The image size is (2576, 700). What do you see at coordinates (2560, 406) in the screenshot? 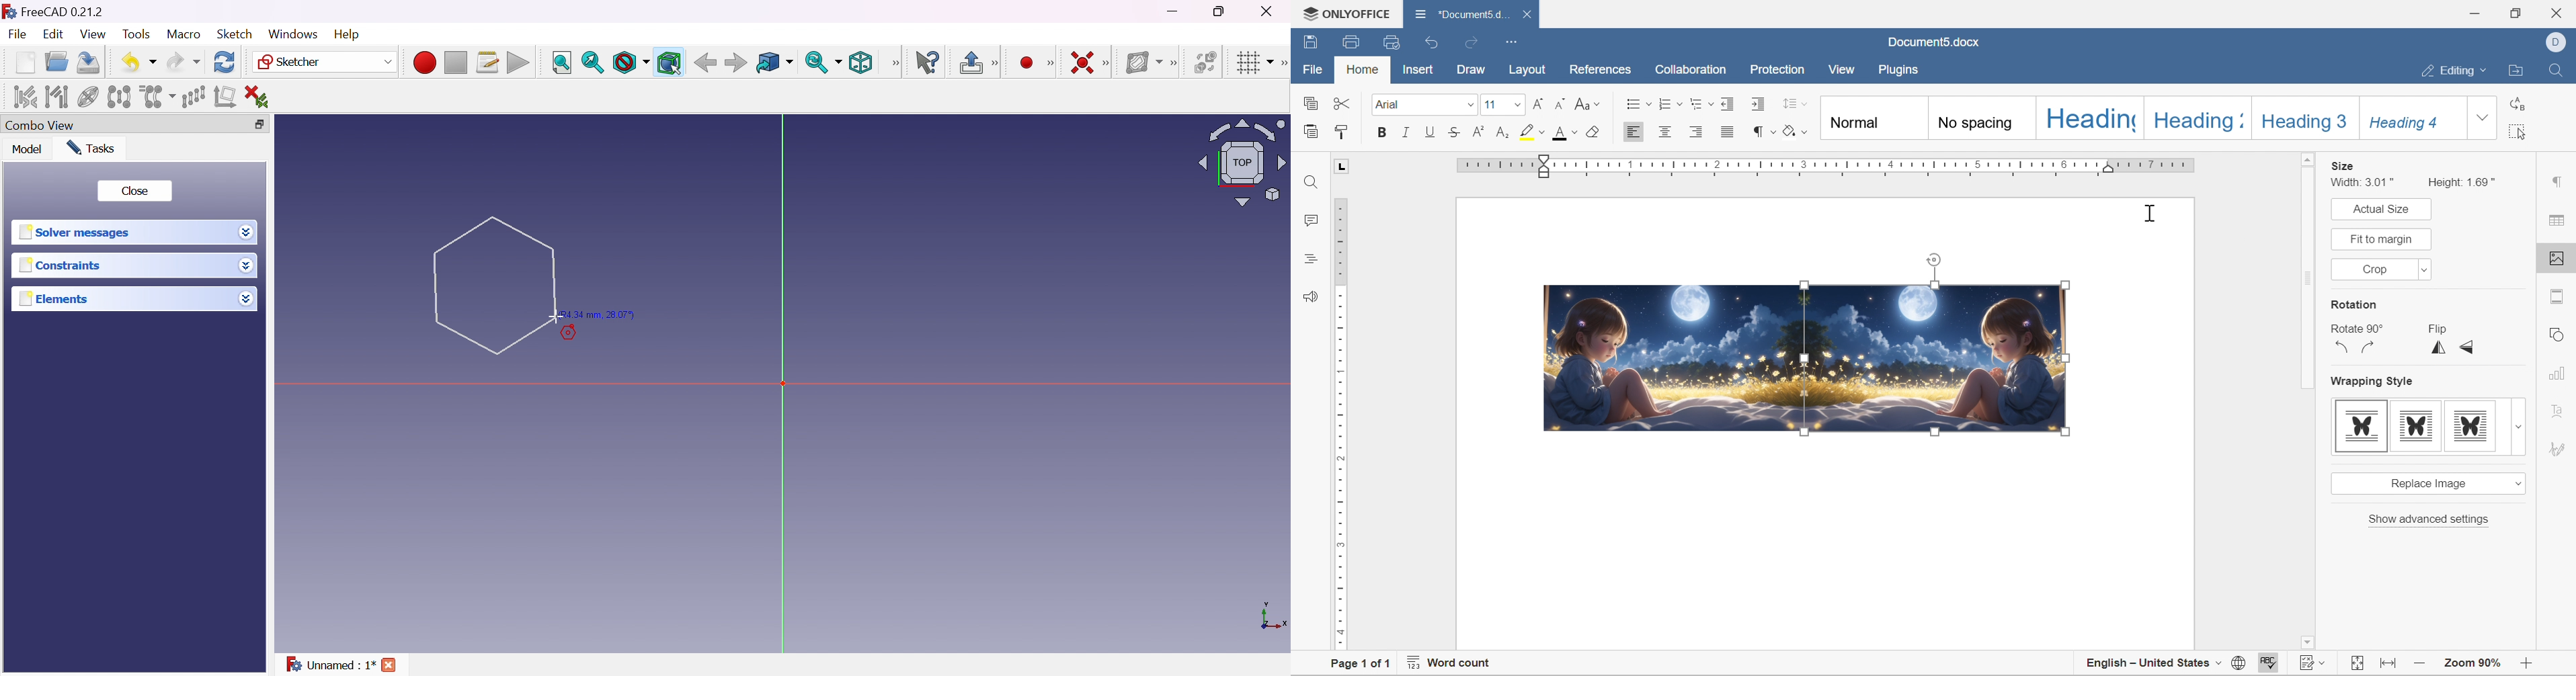
I see `text art settings` at bounding box center [2560, 406].